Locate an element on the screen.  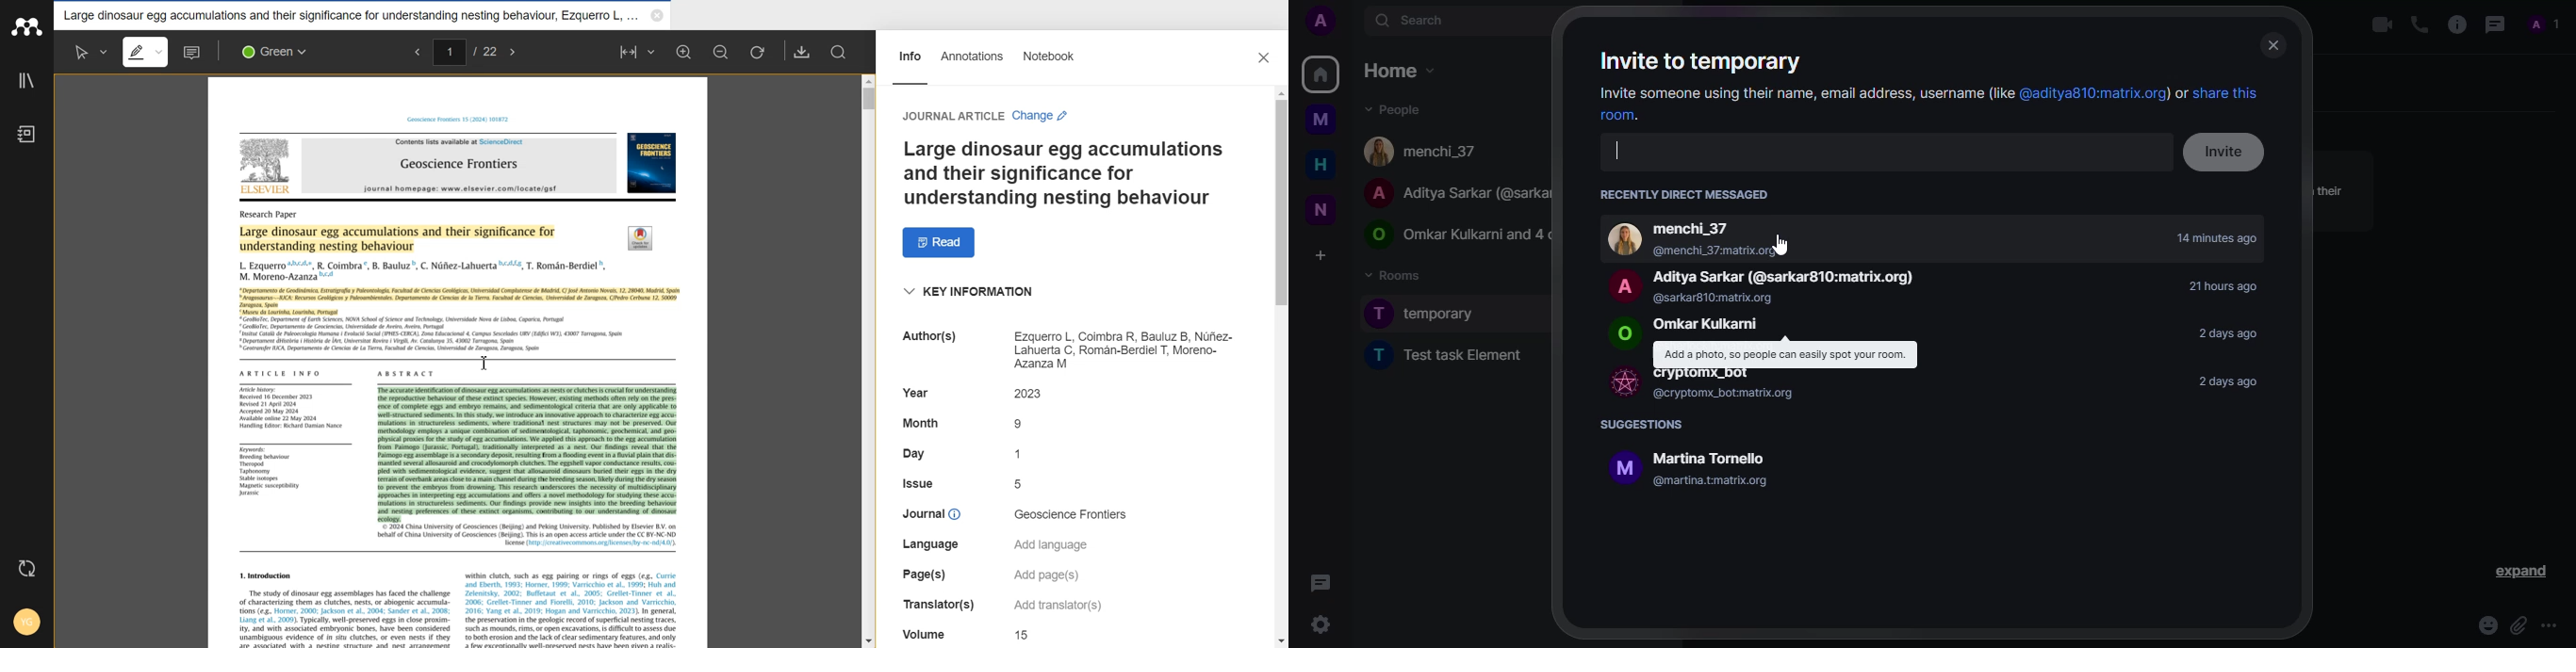
Vertical scroll bar is located at coordinates (871, 357).